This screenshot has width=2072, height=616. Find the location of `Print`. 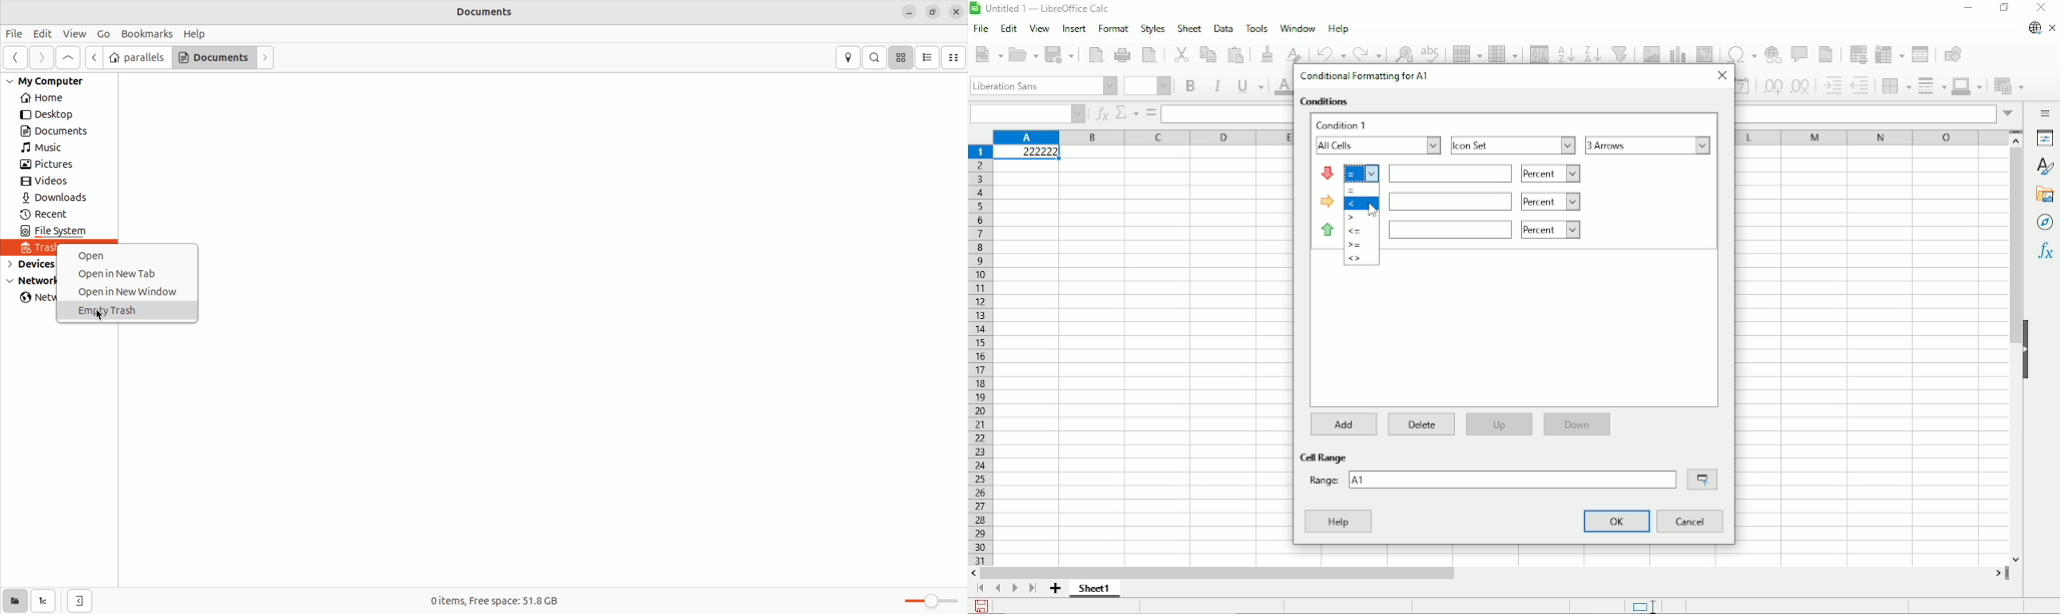

Print is located at coordinates (1124, 55).